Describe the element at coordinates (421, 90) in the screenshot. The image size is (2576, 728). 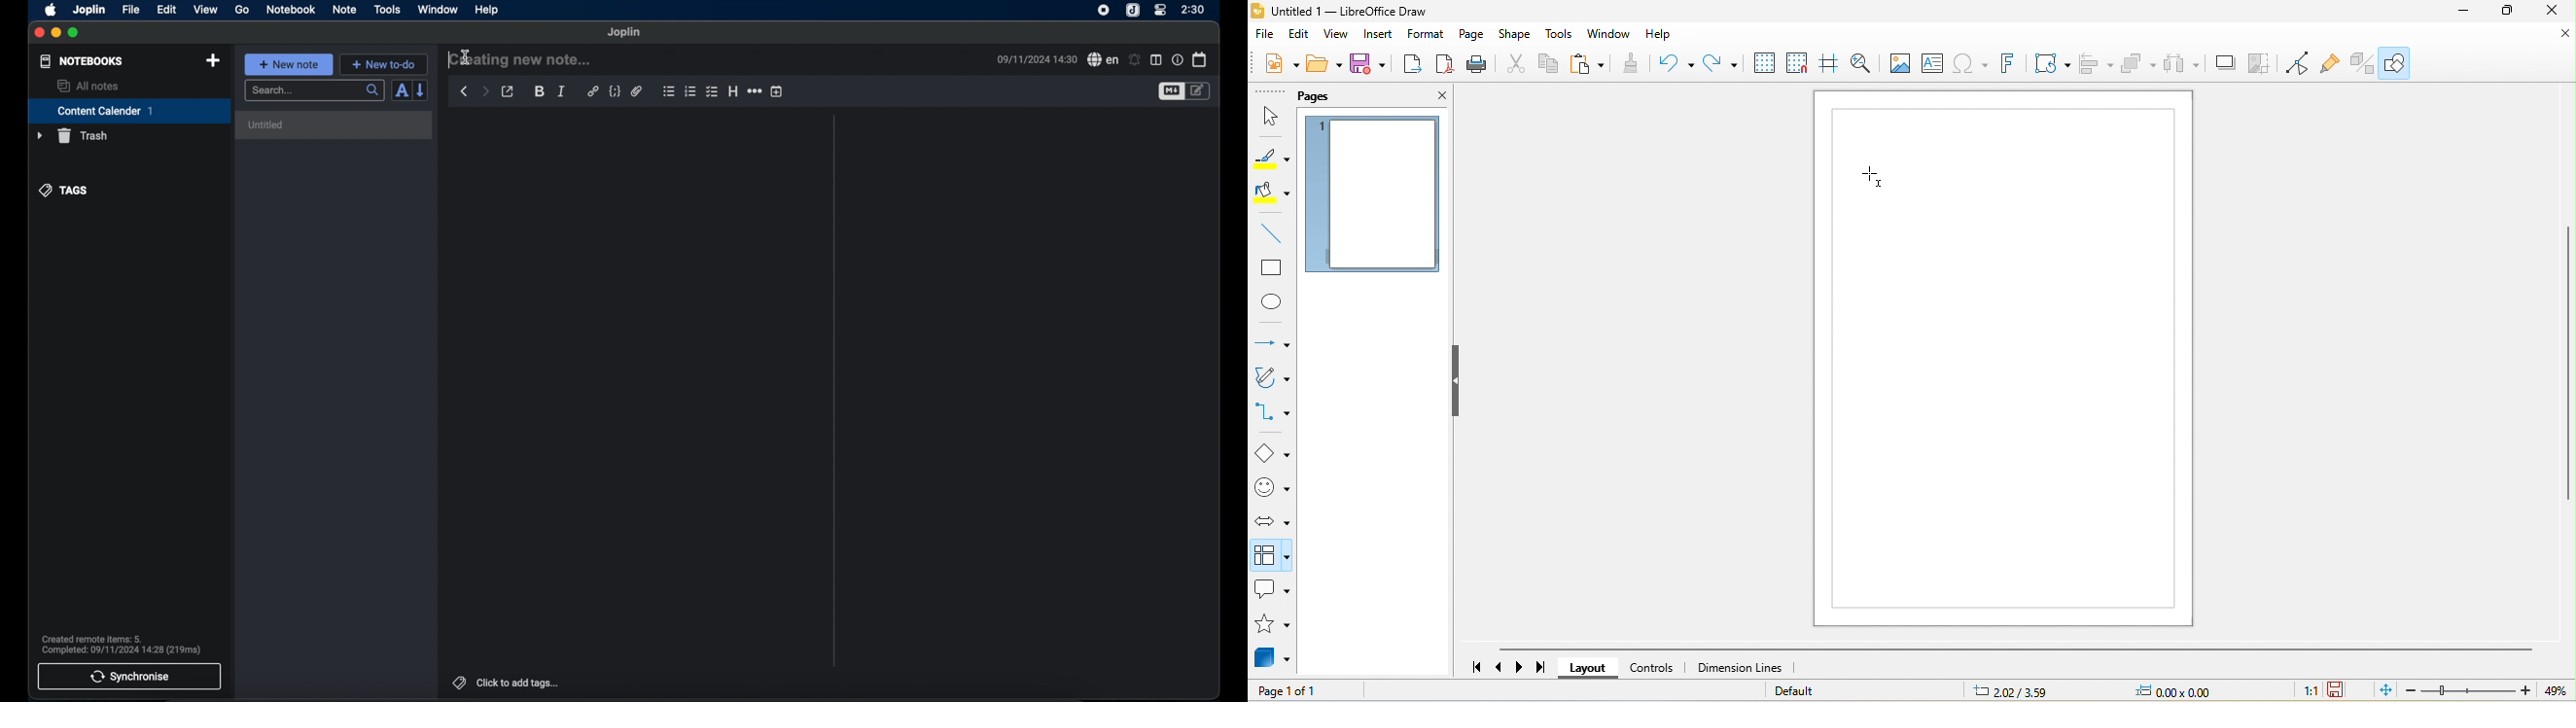
I see `reverse sort order` at that location.